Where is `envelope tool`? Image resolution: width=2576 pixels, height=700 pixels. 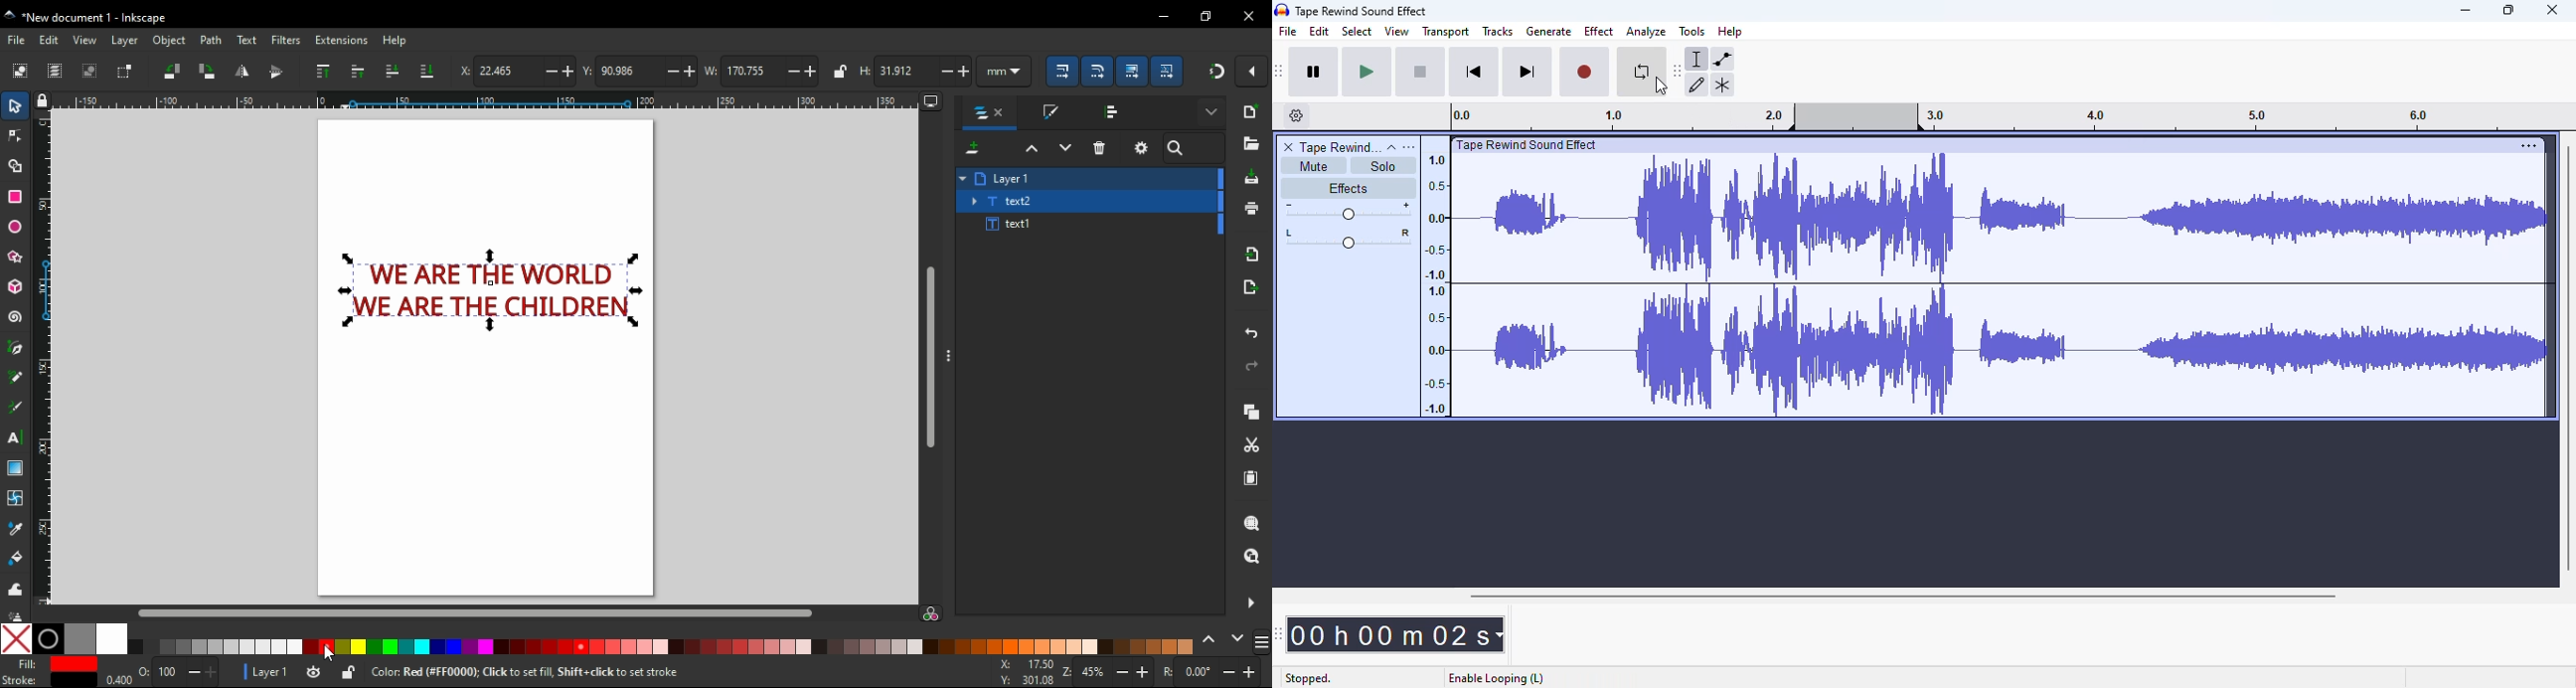 envelope tool is located at coordinates (1723, 59).